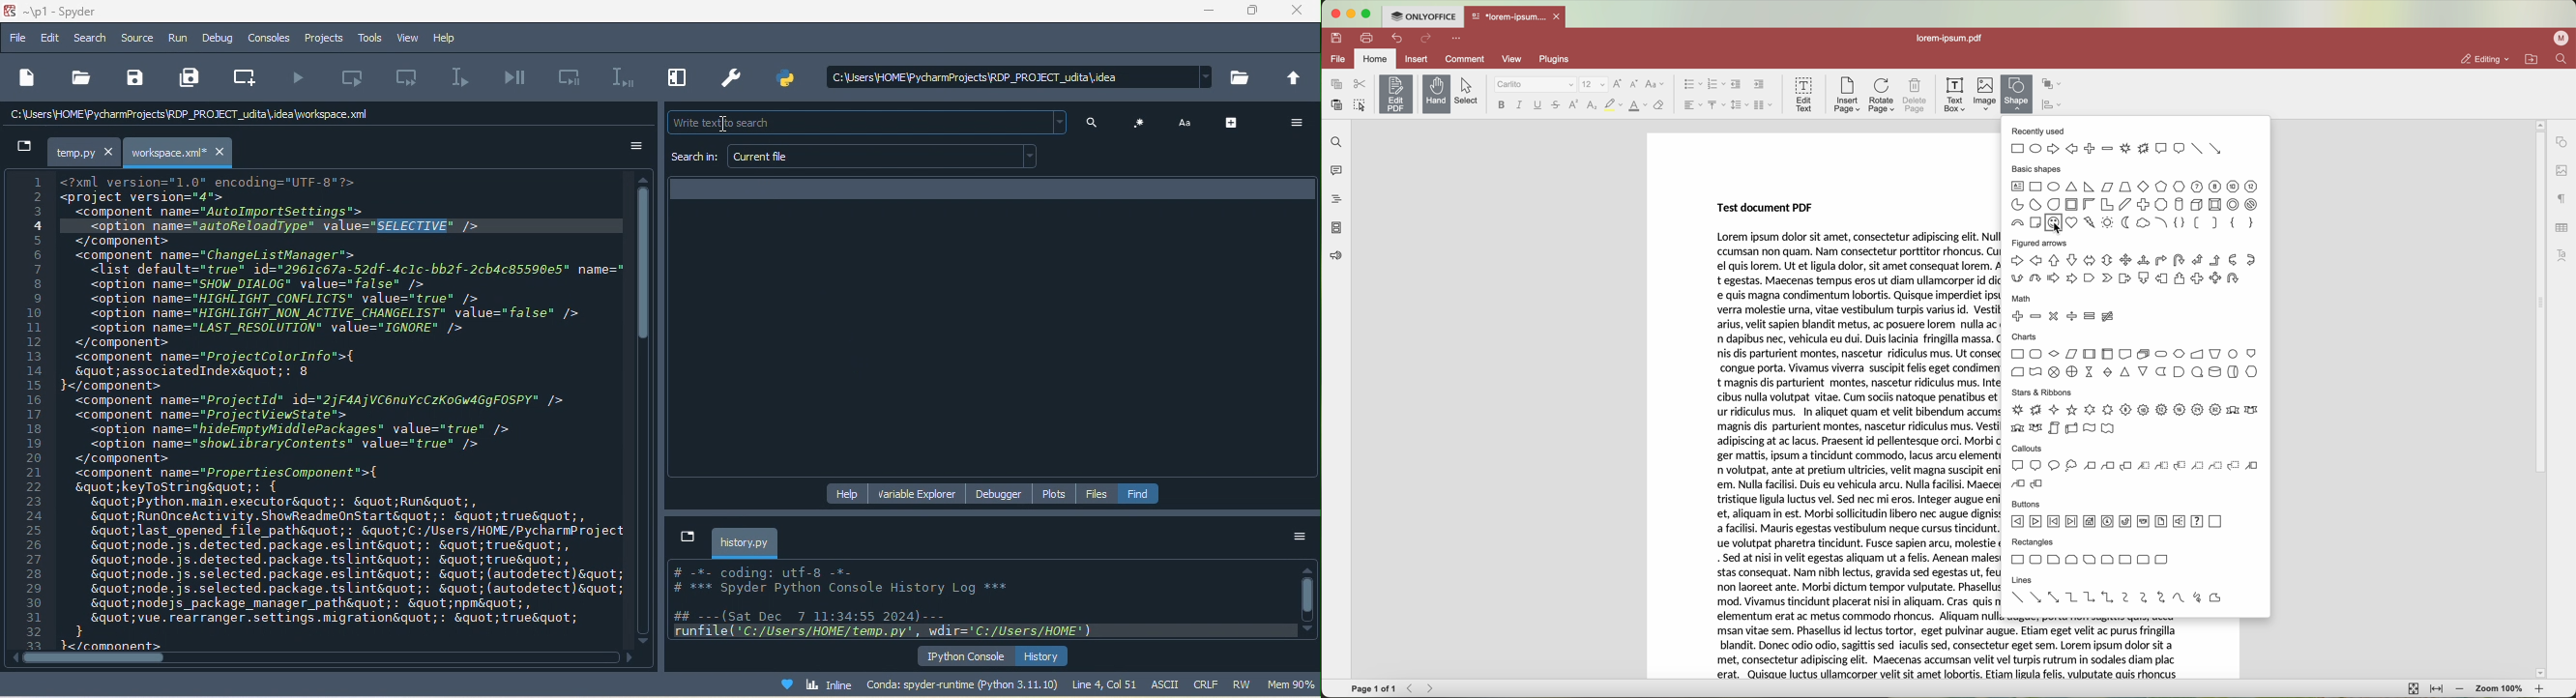  Describe the element at coordinates (2486, 59) in the screenshot. I see `editing` at that location.